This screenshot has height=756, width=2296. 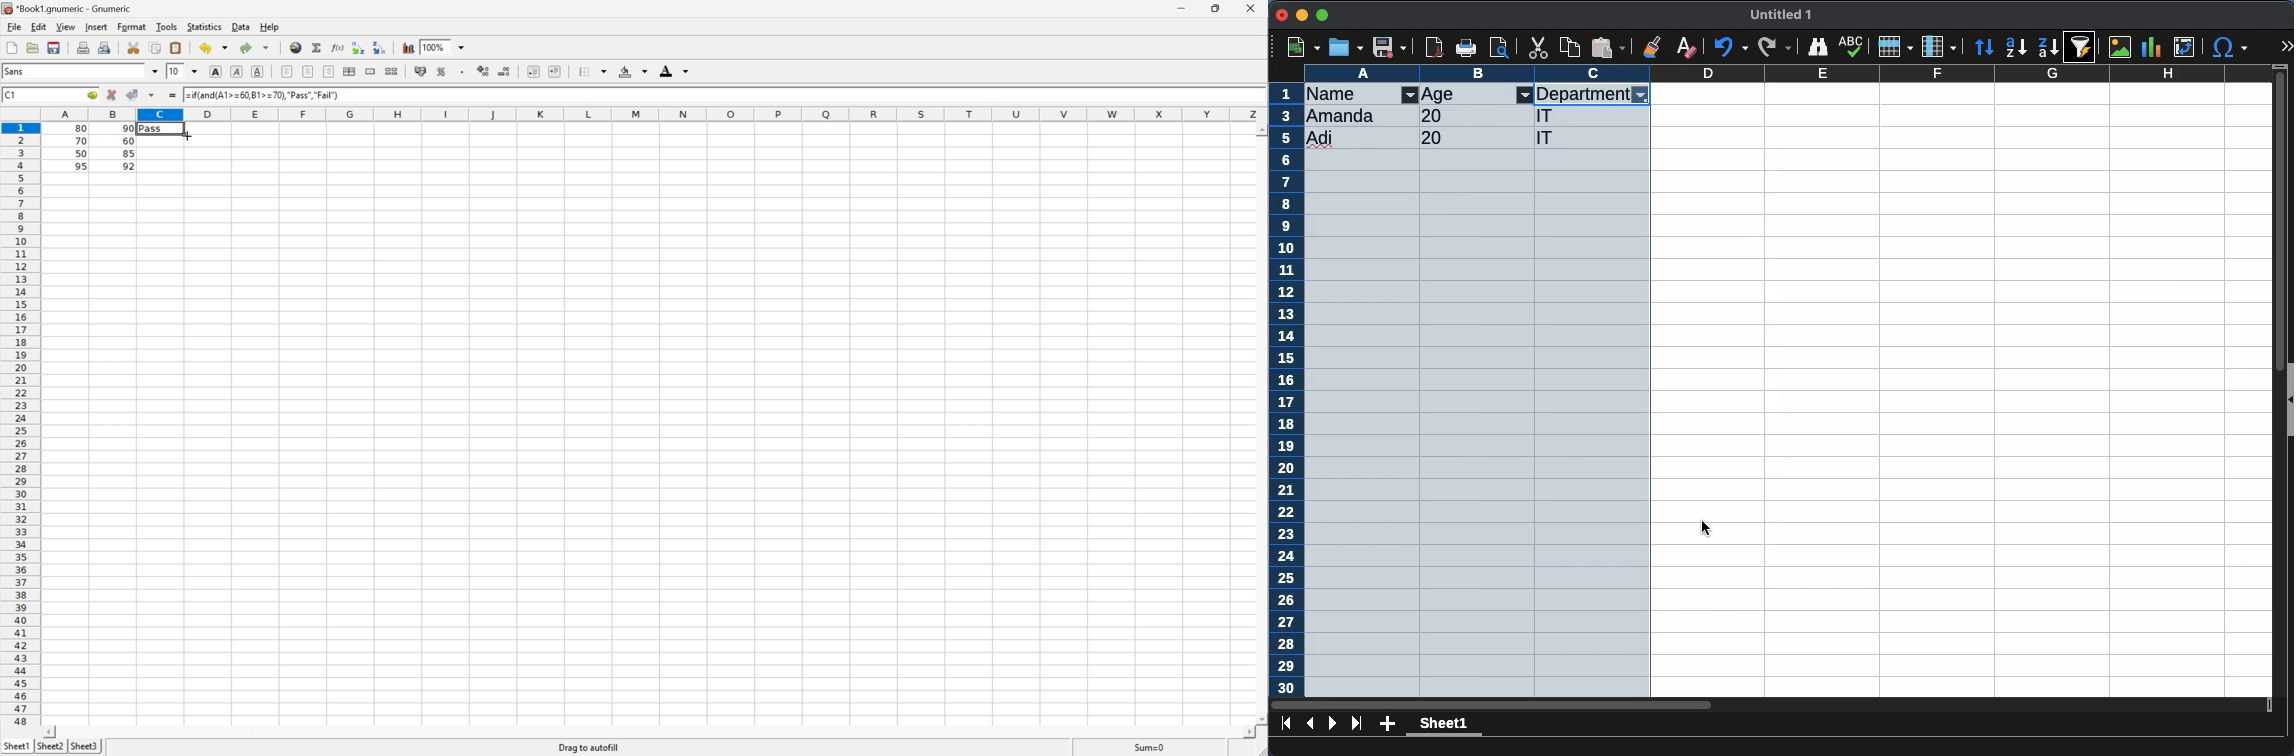 What do you see at coordinates (1852, 44) in the screenshot?
I see `spell check` at bounding box center [1852, 44].